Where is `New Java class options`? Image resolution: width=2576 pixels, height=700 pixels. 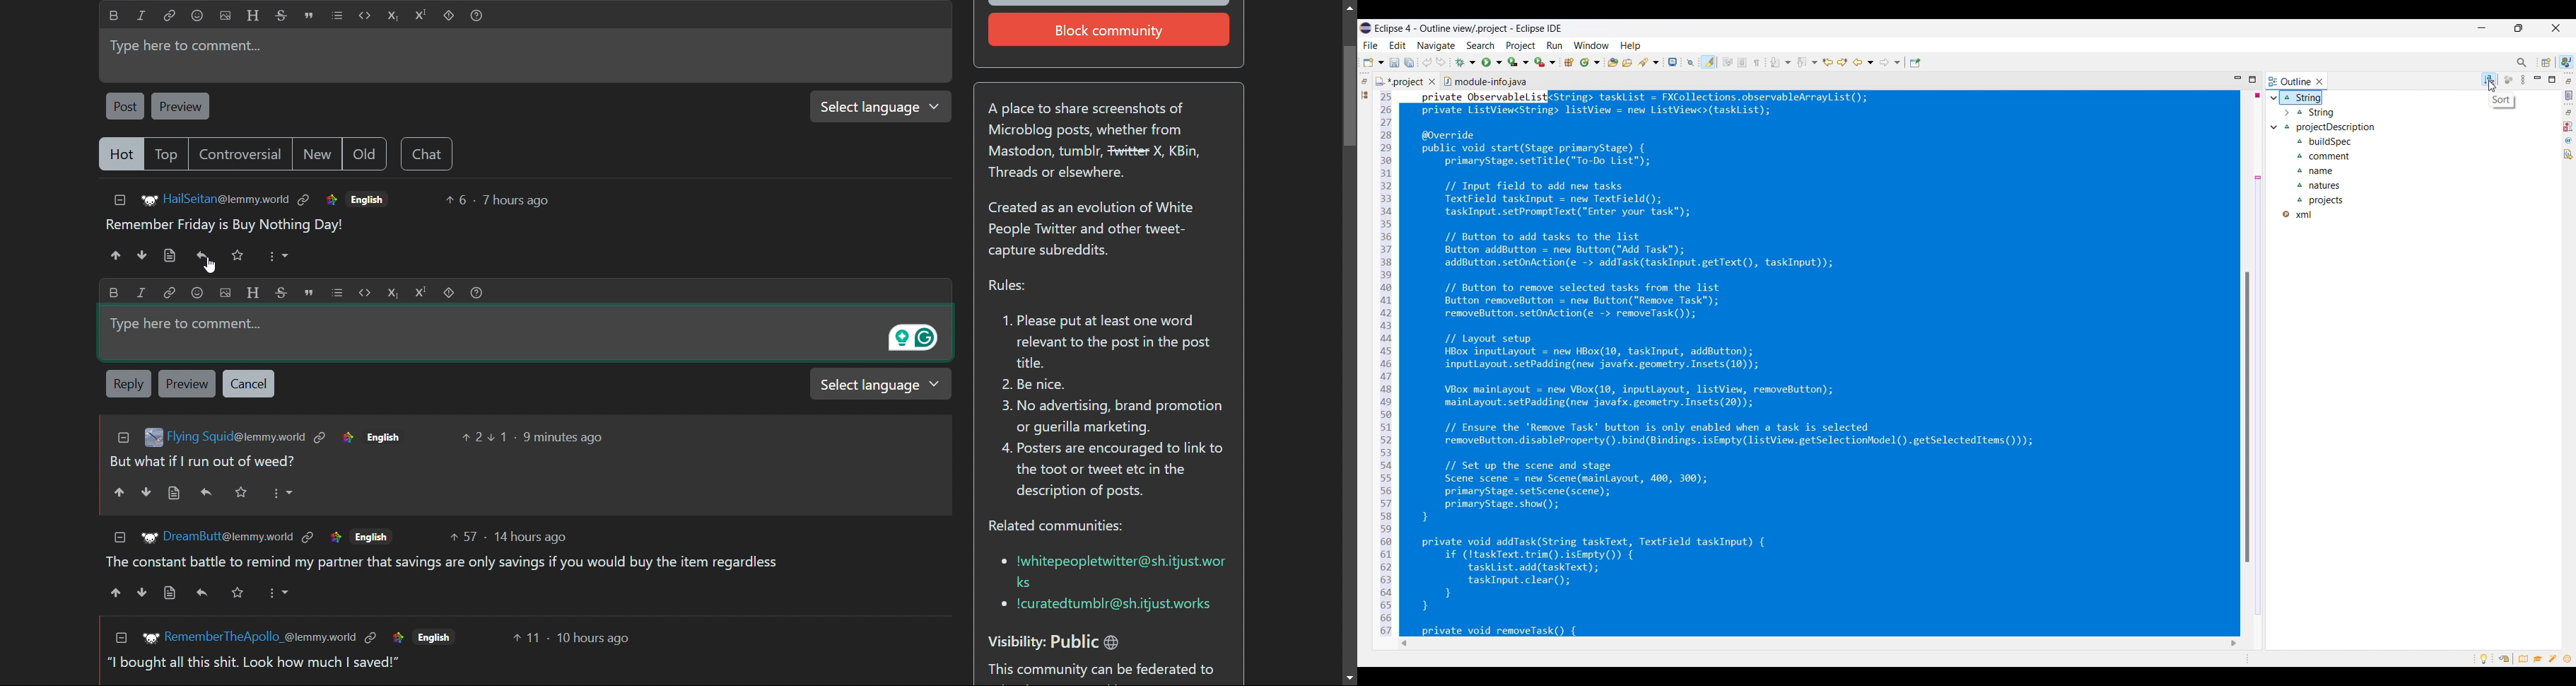
New Java class options is located at coordinates (1590, 62).